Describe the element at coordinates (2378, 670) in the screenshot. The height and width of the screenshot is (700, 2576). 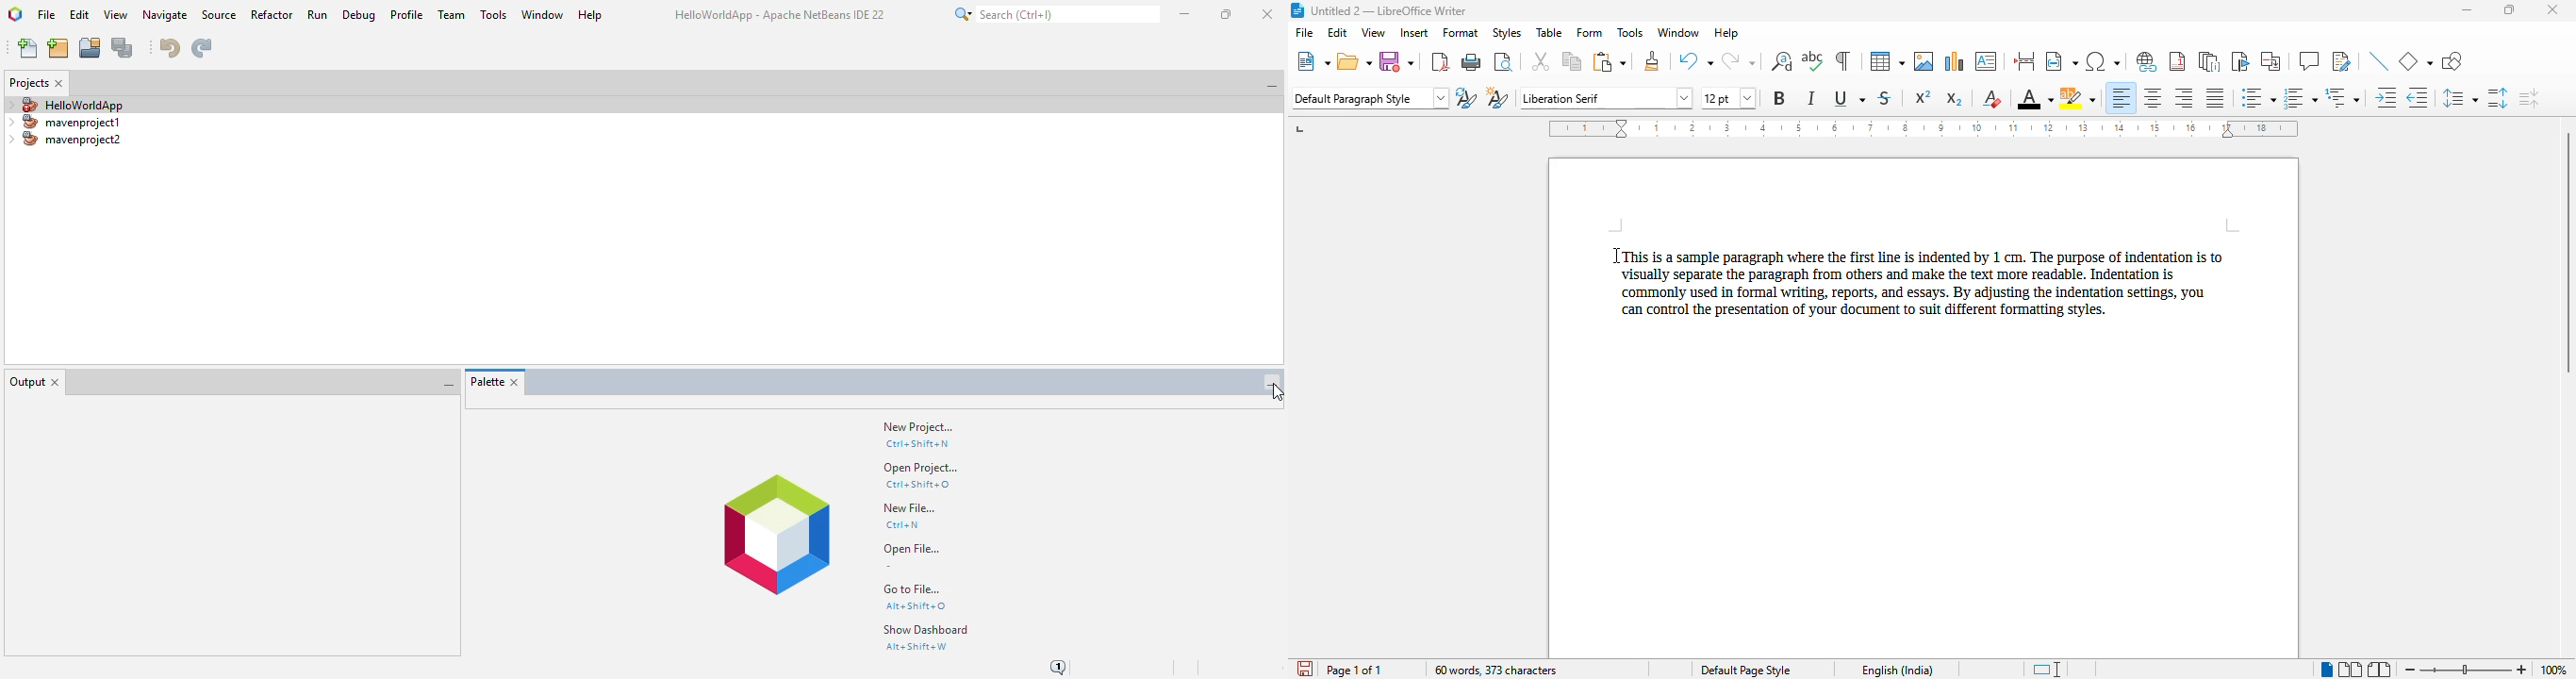
I see `book view` at that location.